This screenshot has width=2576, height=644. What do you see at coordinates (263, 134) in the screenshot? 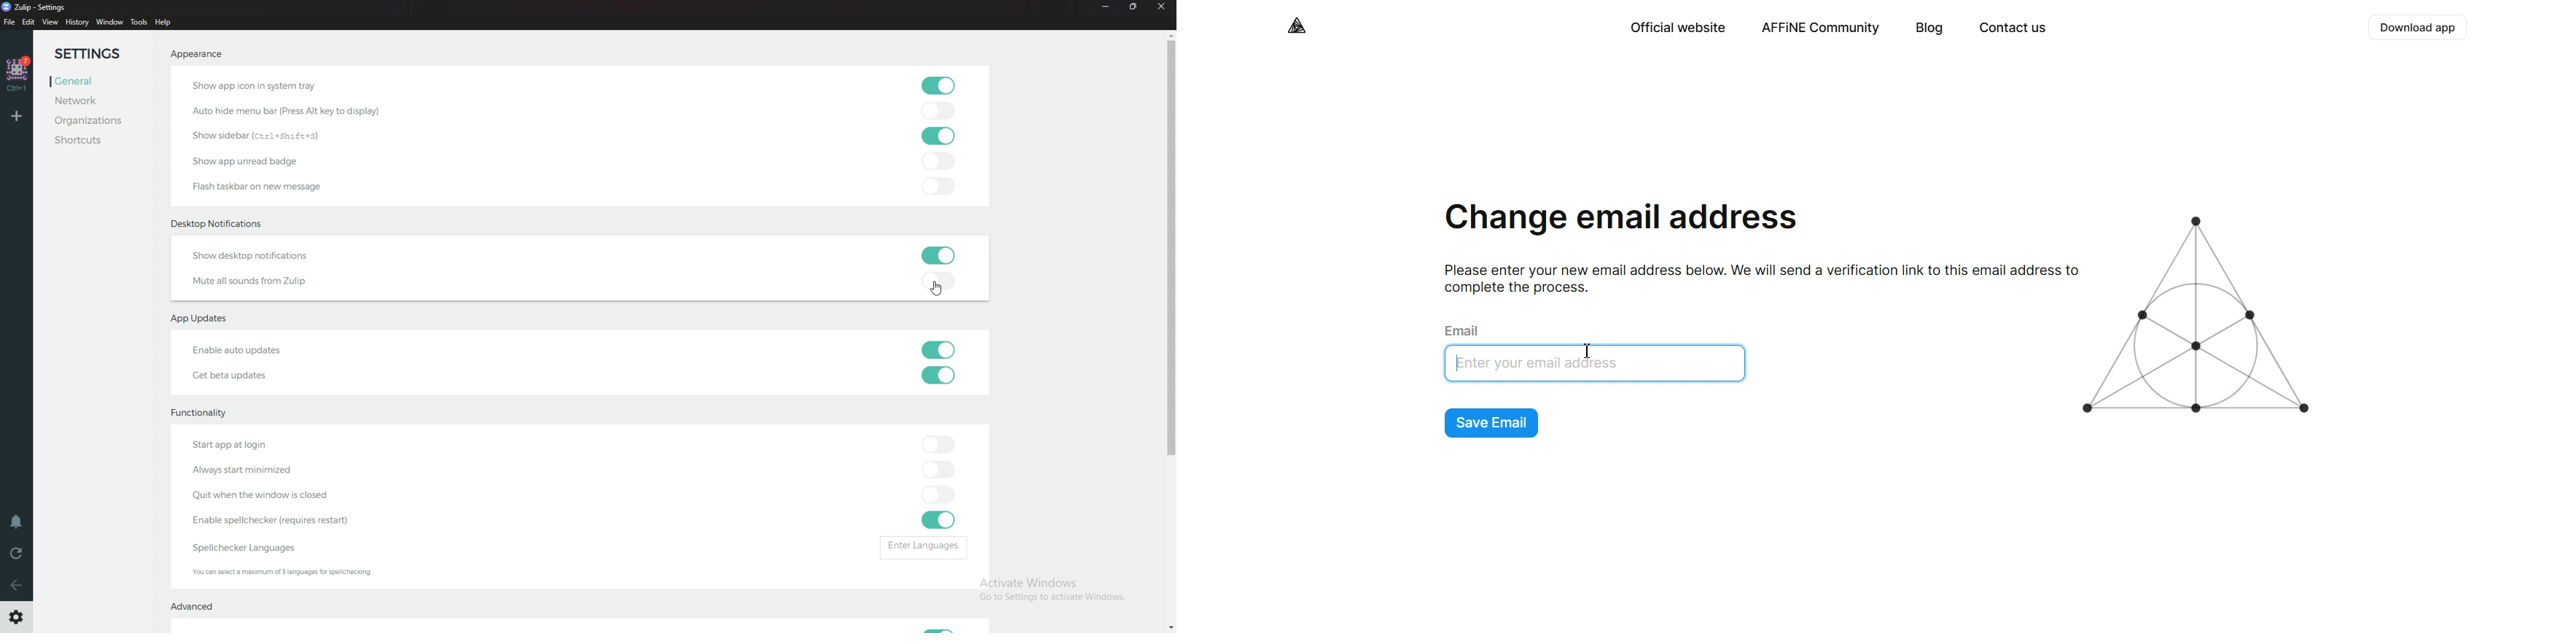
I see `Show sidebar` at bounding box center [263, 134].